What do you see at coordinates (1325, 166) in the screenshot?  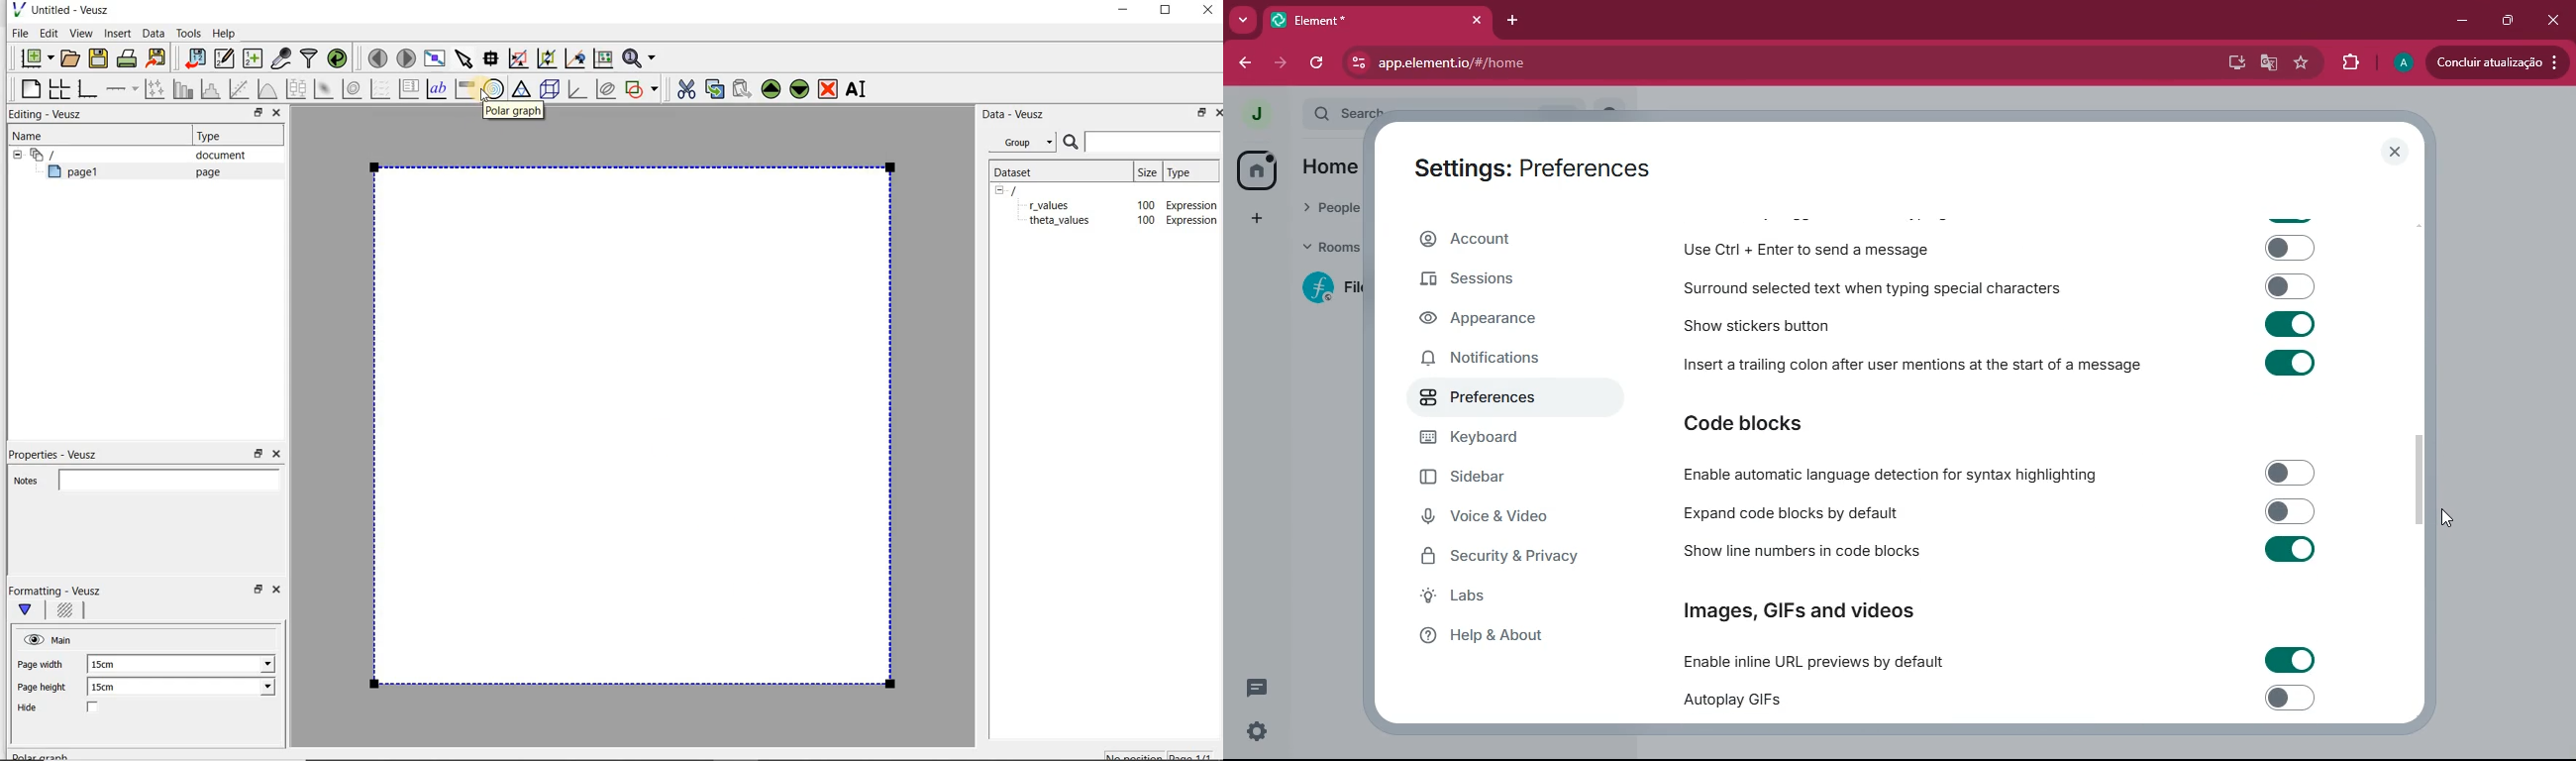 I see `home` at bounding box center [1325, 166].